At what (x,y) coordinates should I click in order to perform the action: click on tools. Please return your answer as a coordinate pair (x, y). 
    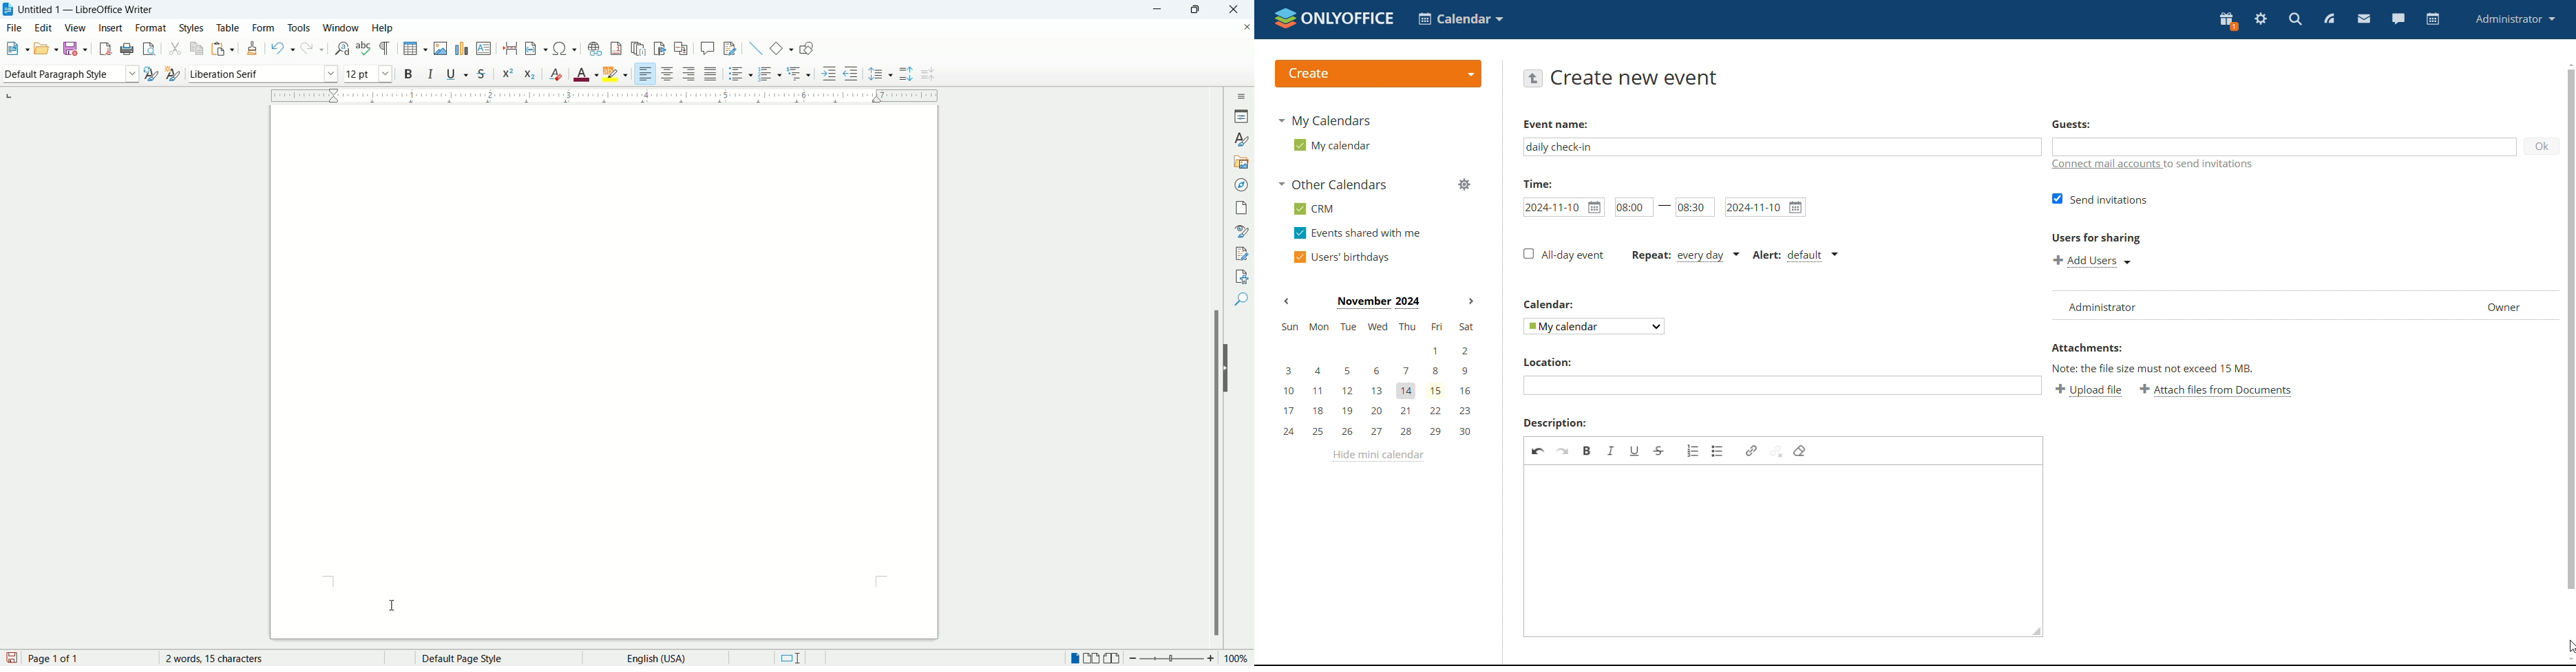
    Looking at the image, I should click on (301, 27).